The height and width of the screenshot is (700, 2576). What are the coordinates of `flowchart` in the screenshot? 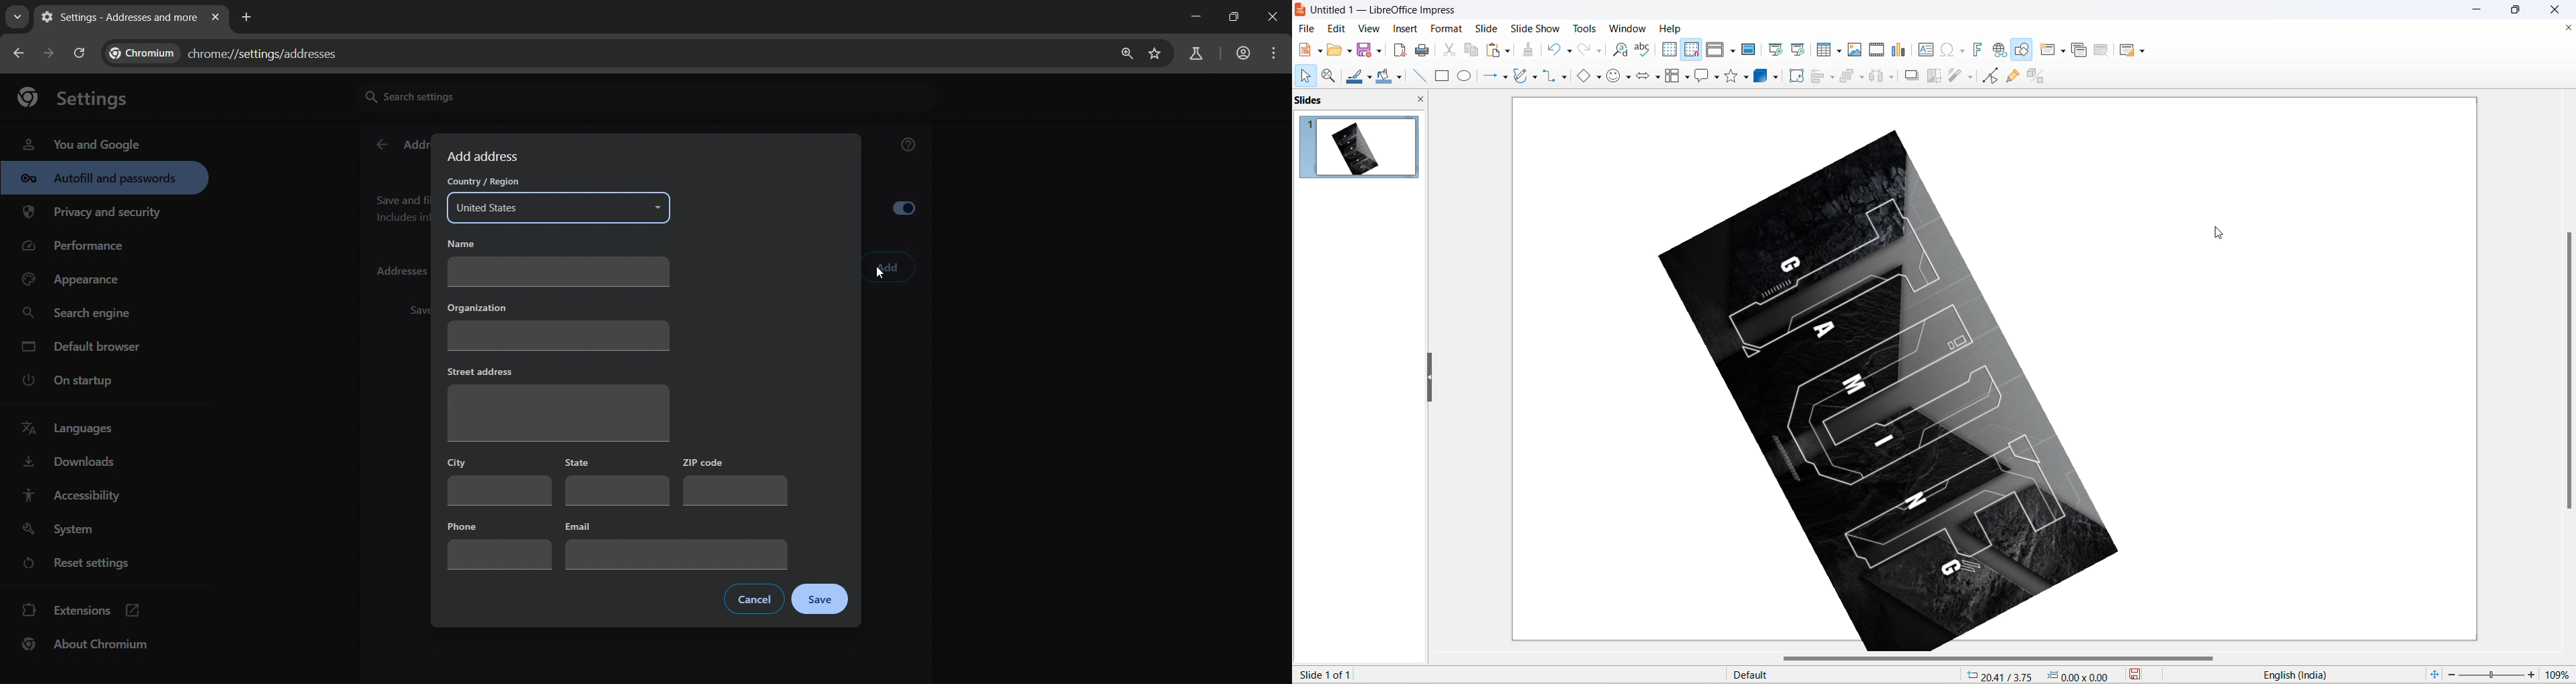 It's located at (1673, 77).